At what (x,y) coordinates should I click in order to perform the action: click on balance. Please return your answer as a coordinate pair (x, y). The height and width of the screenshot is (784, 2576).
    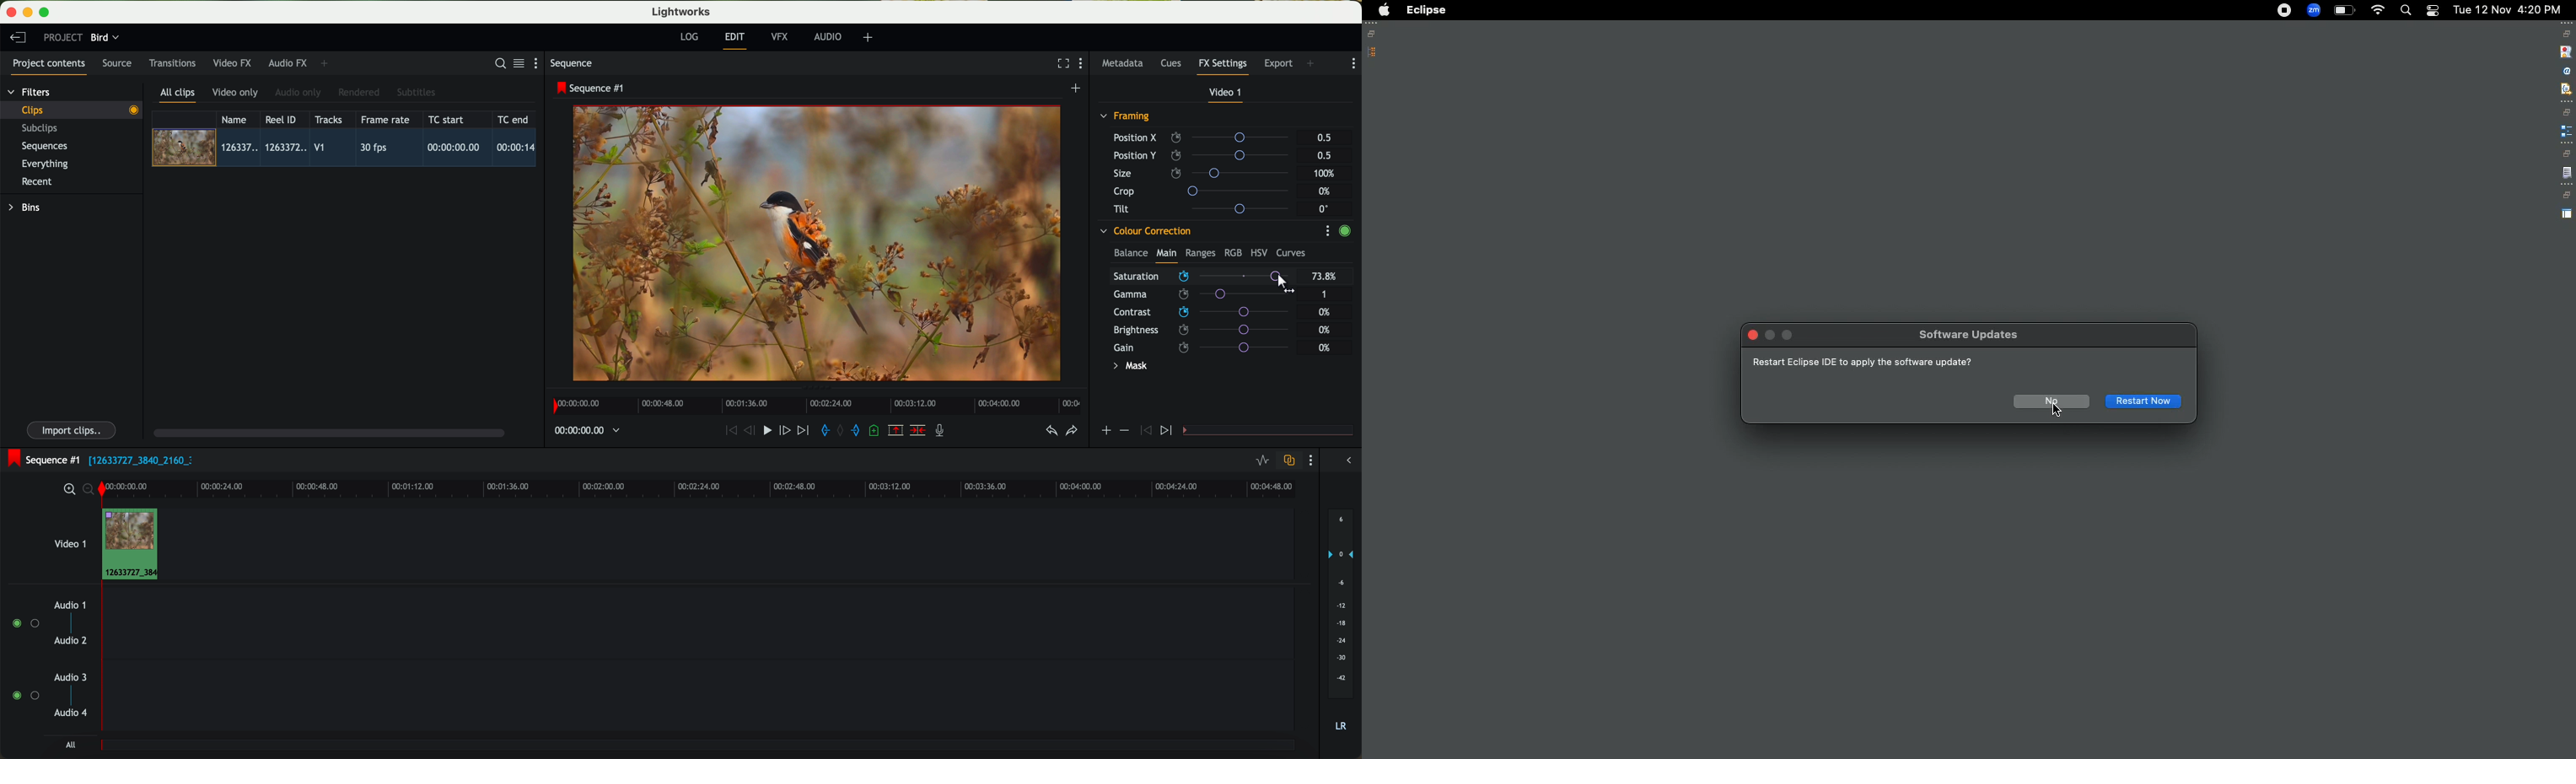
    Looking at the image, I should click on (1131, 254).